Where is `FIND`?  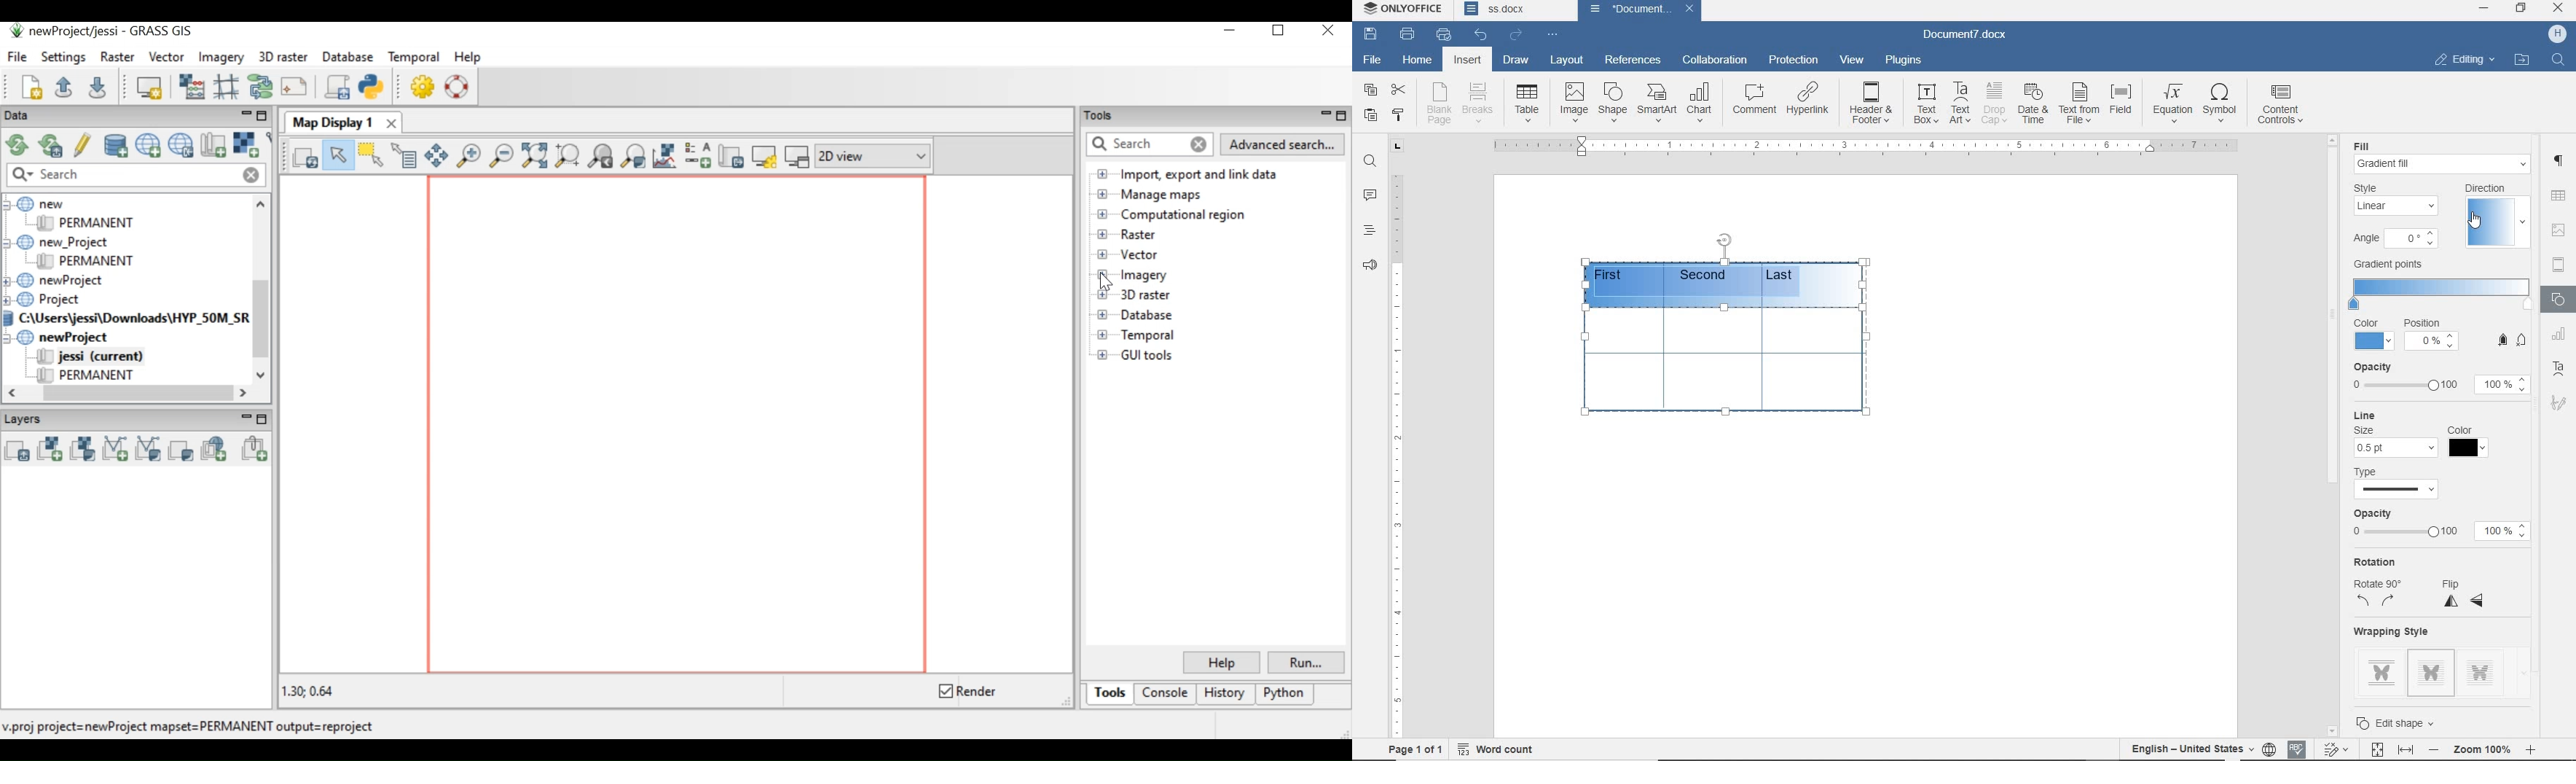
FIND is located at coordinates (2559, 60).